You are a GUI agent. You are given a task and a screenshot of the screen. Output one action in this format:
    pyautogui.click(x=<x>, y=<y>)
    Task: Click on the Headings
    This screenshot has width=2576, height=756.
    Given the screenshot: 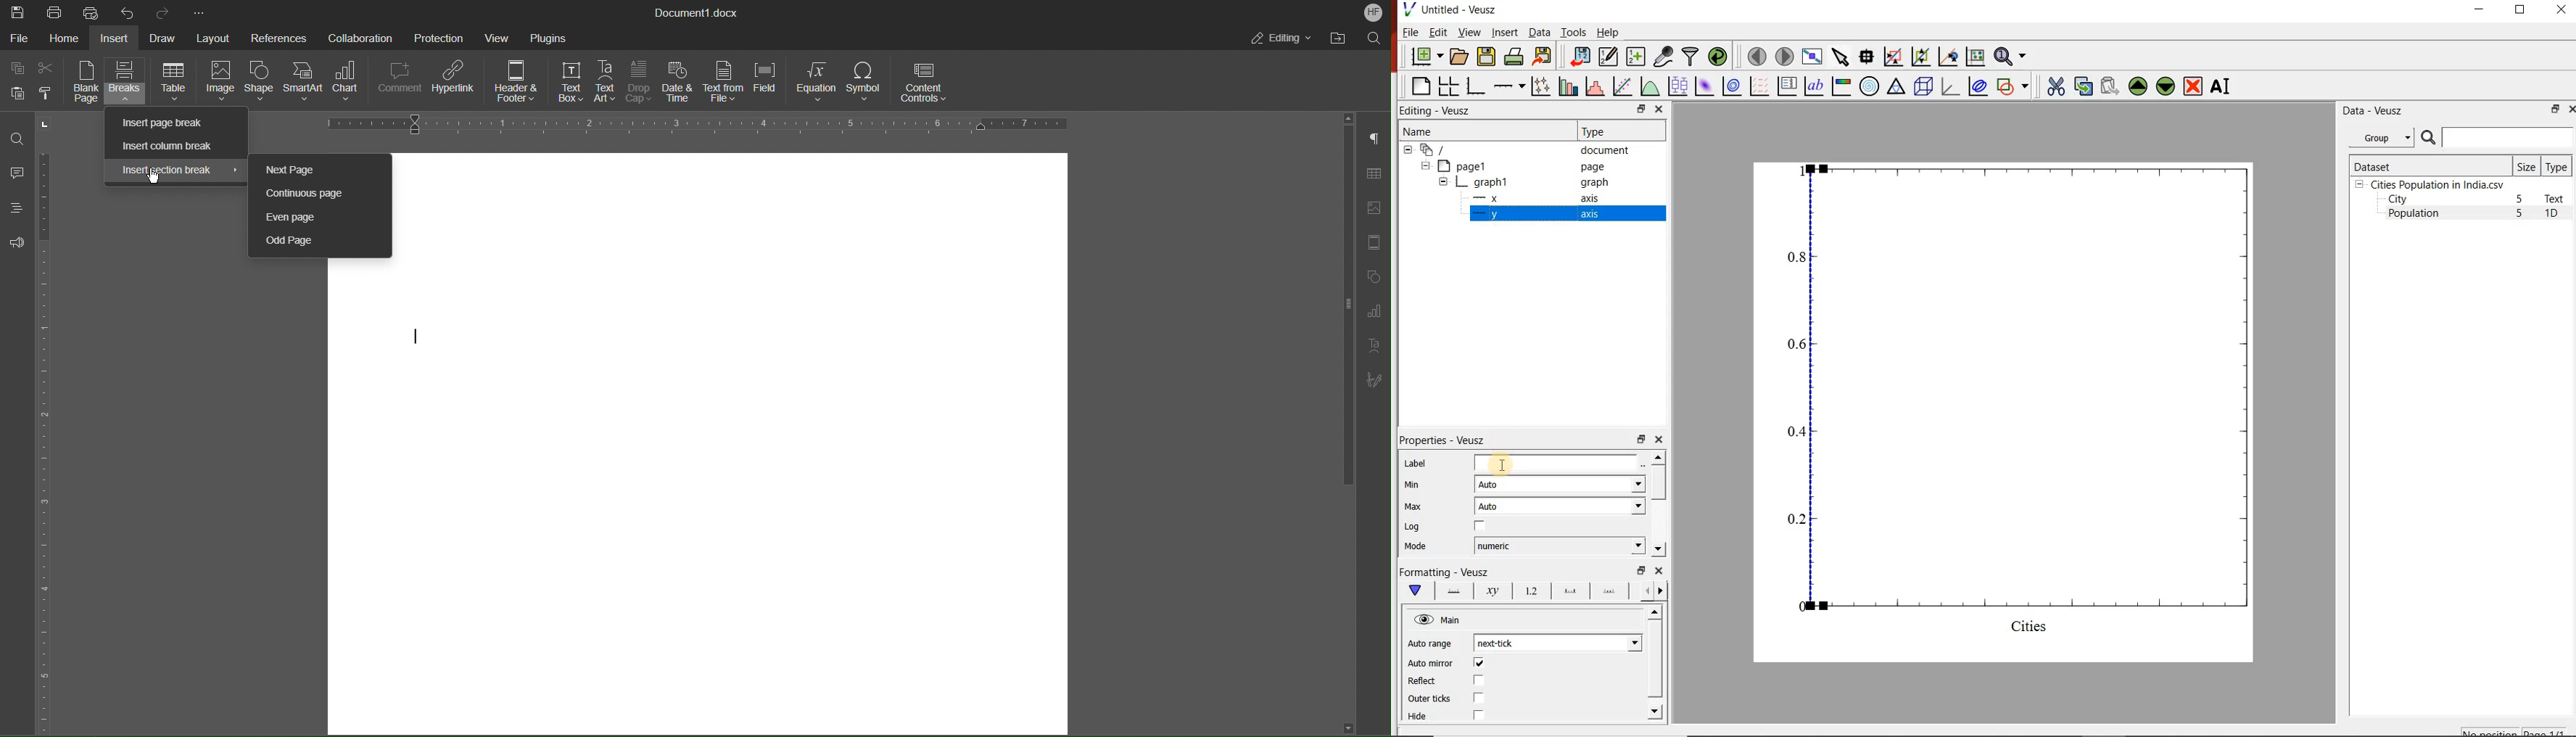 What is the action you would take?
    pyautogui.click(x=14, y=208)
    